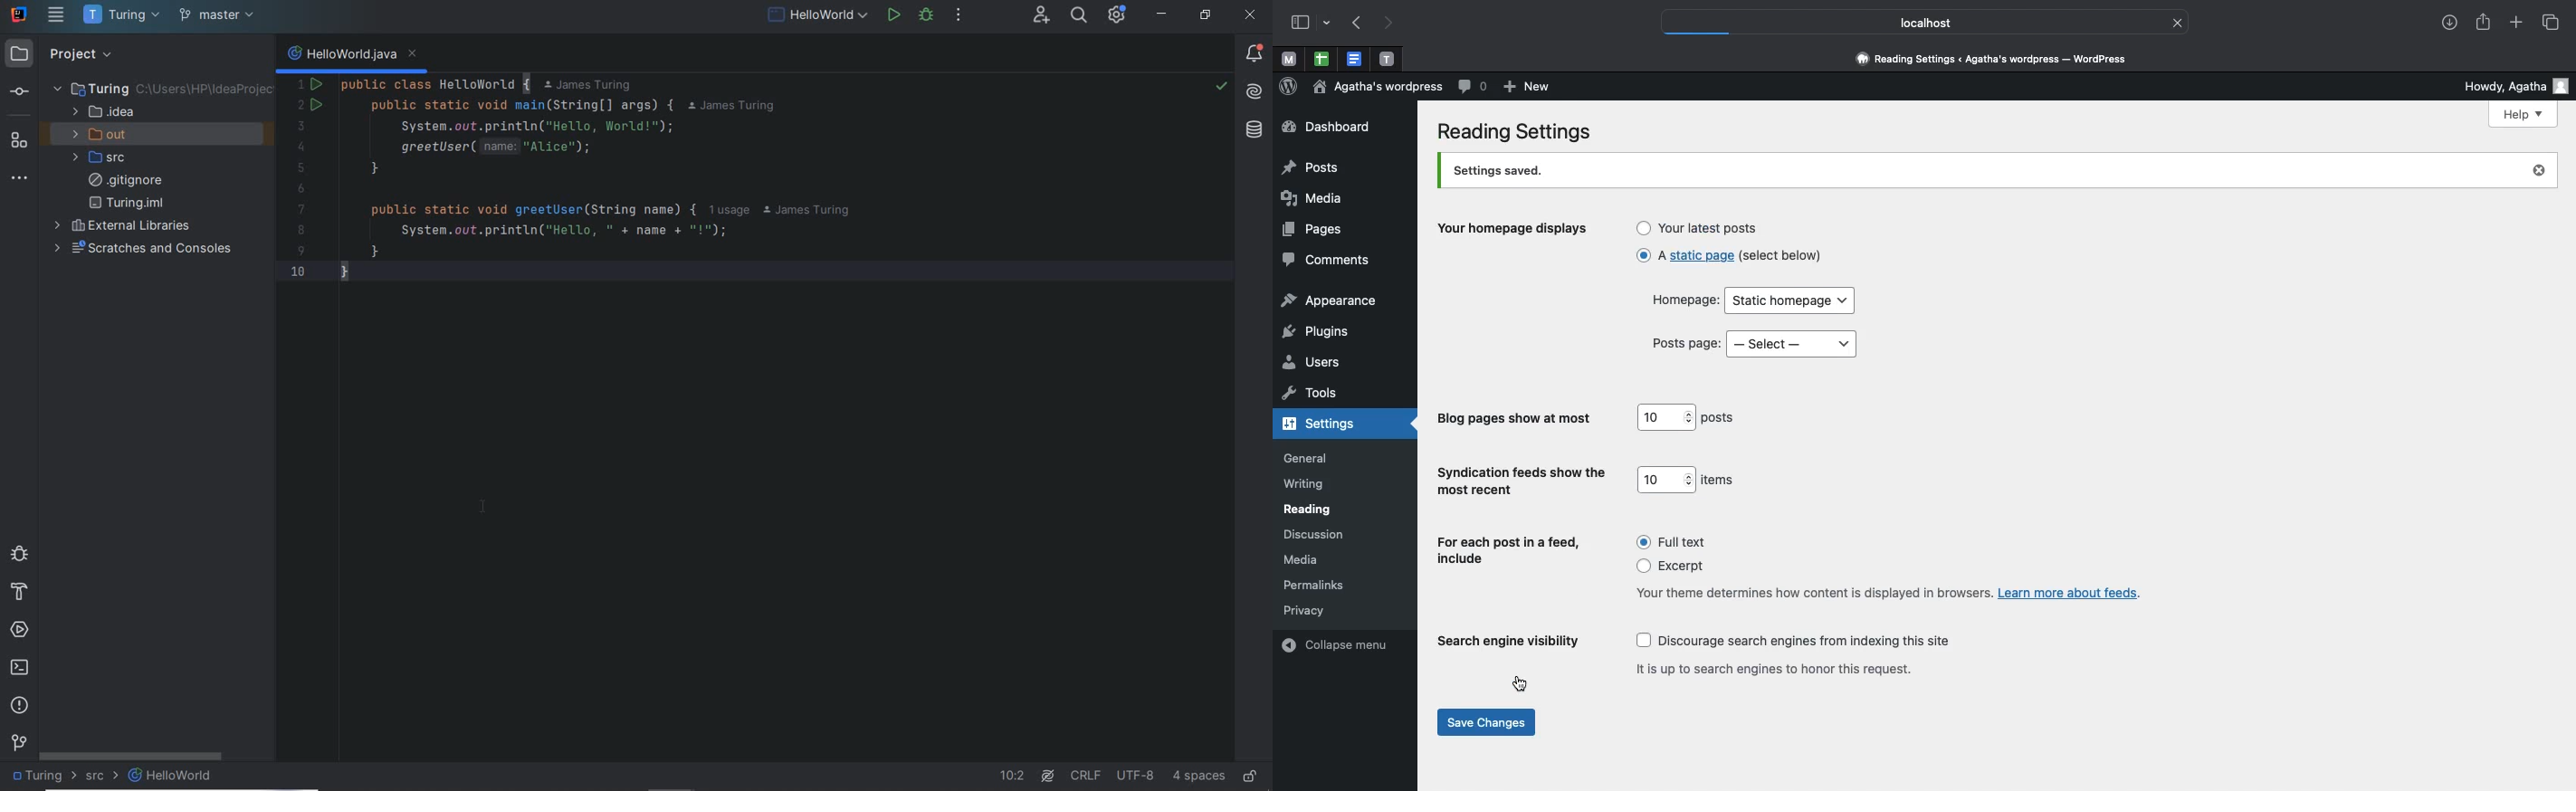 The image size is (2576, 812). I want to click on general, so click(1306, 458).